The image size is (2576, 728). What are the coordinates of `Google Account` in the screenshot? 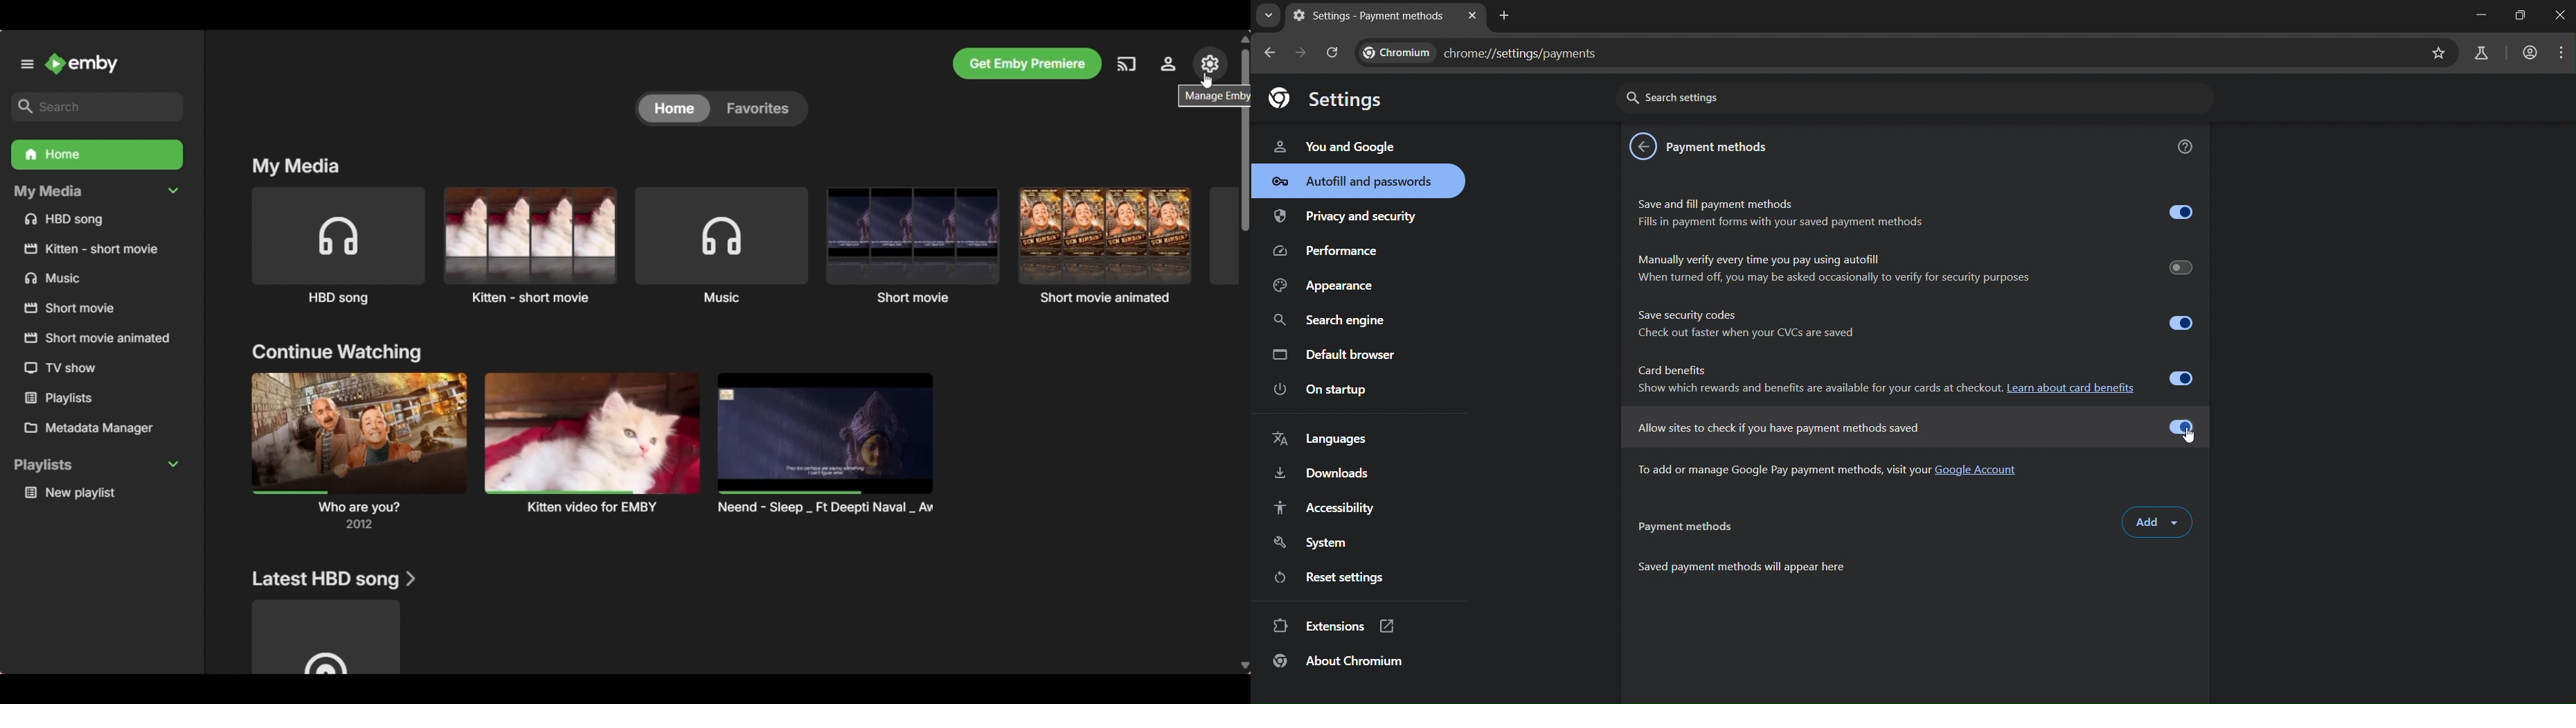 It's located at (1979, 470).